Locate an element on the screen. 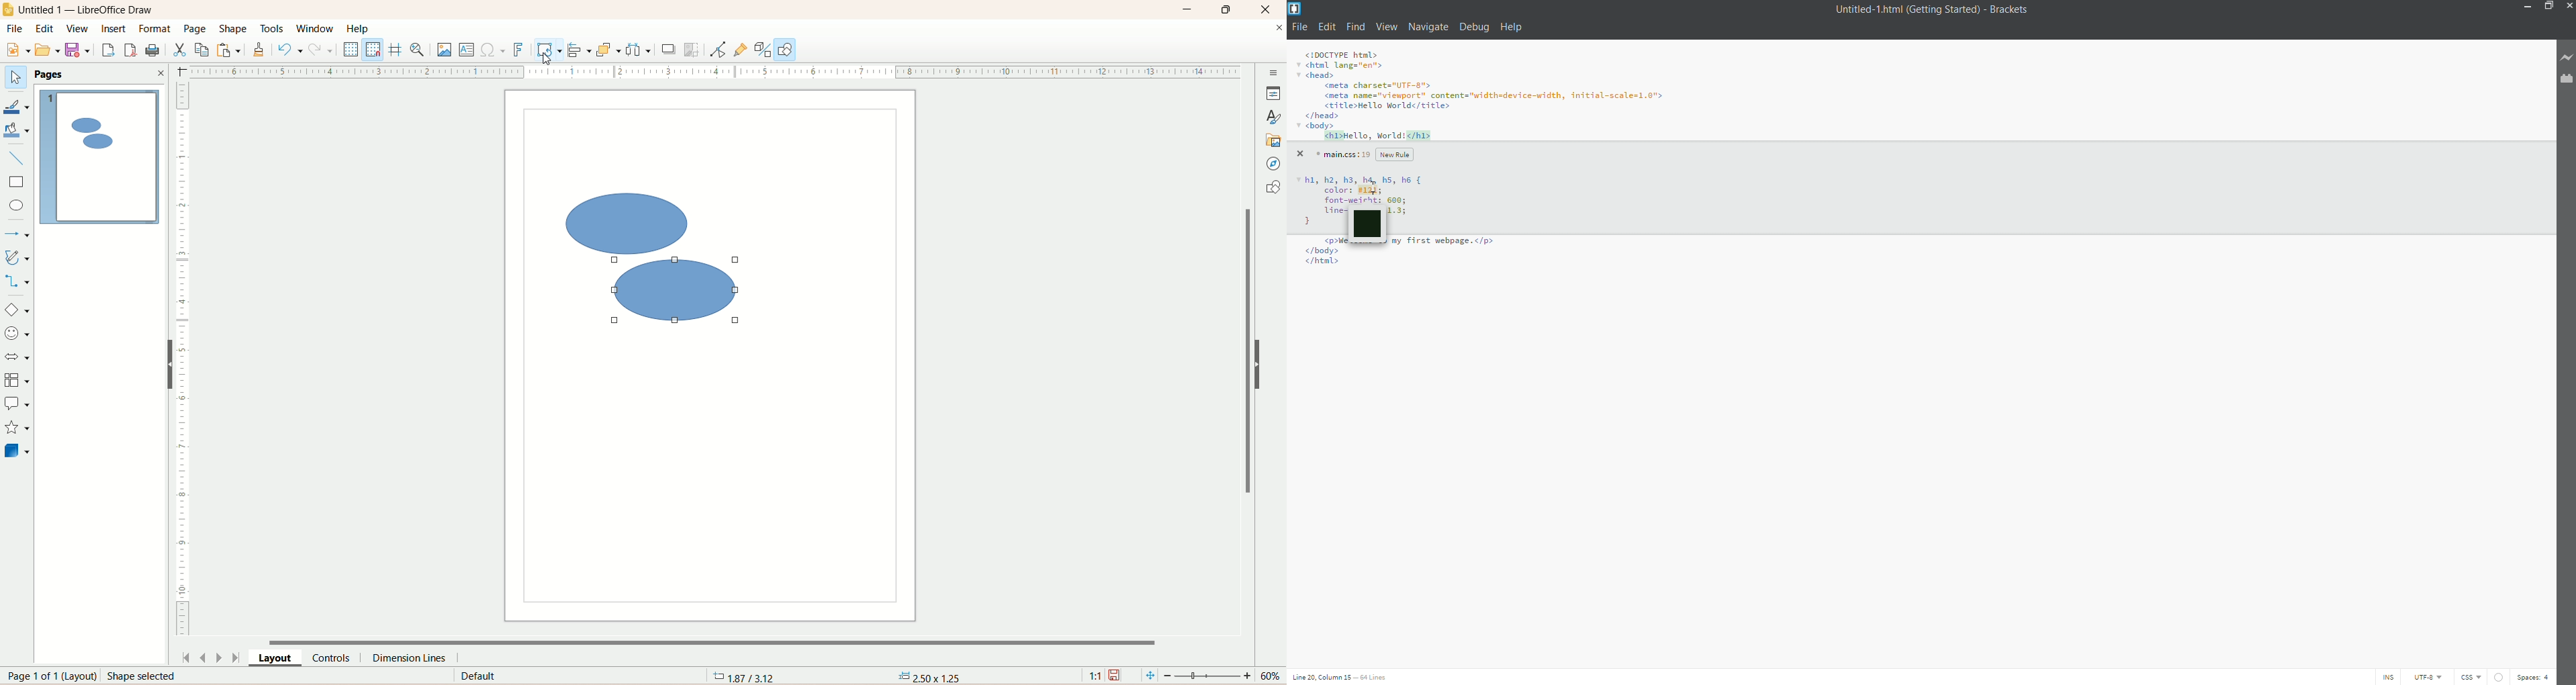 The image size is (2576, 700). point edit mode is located at coordinates (720, 51).